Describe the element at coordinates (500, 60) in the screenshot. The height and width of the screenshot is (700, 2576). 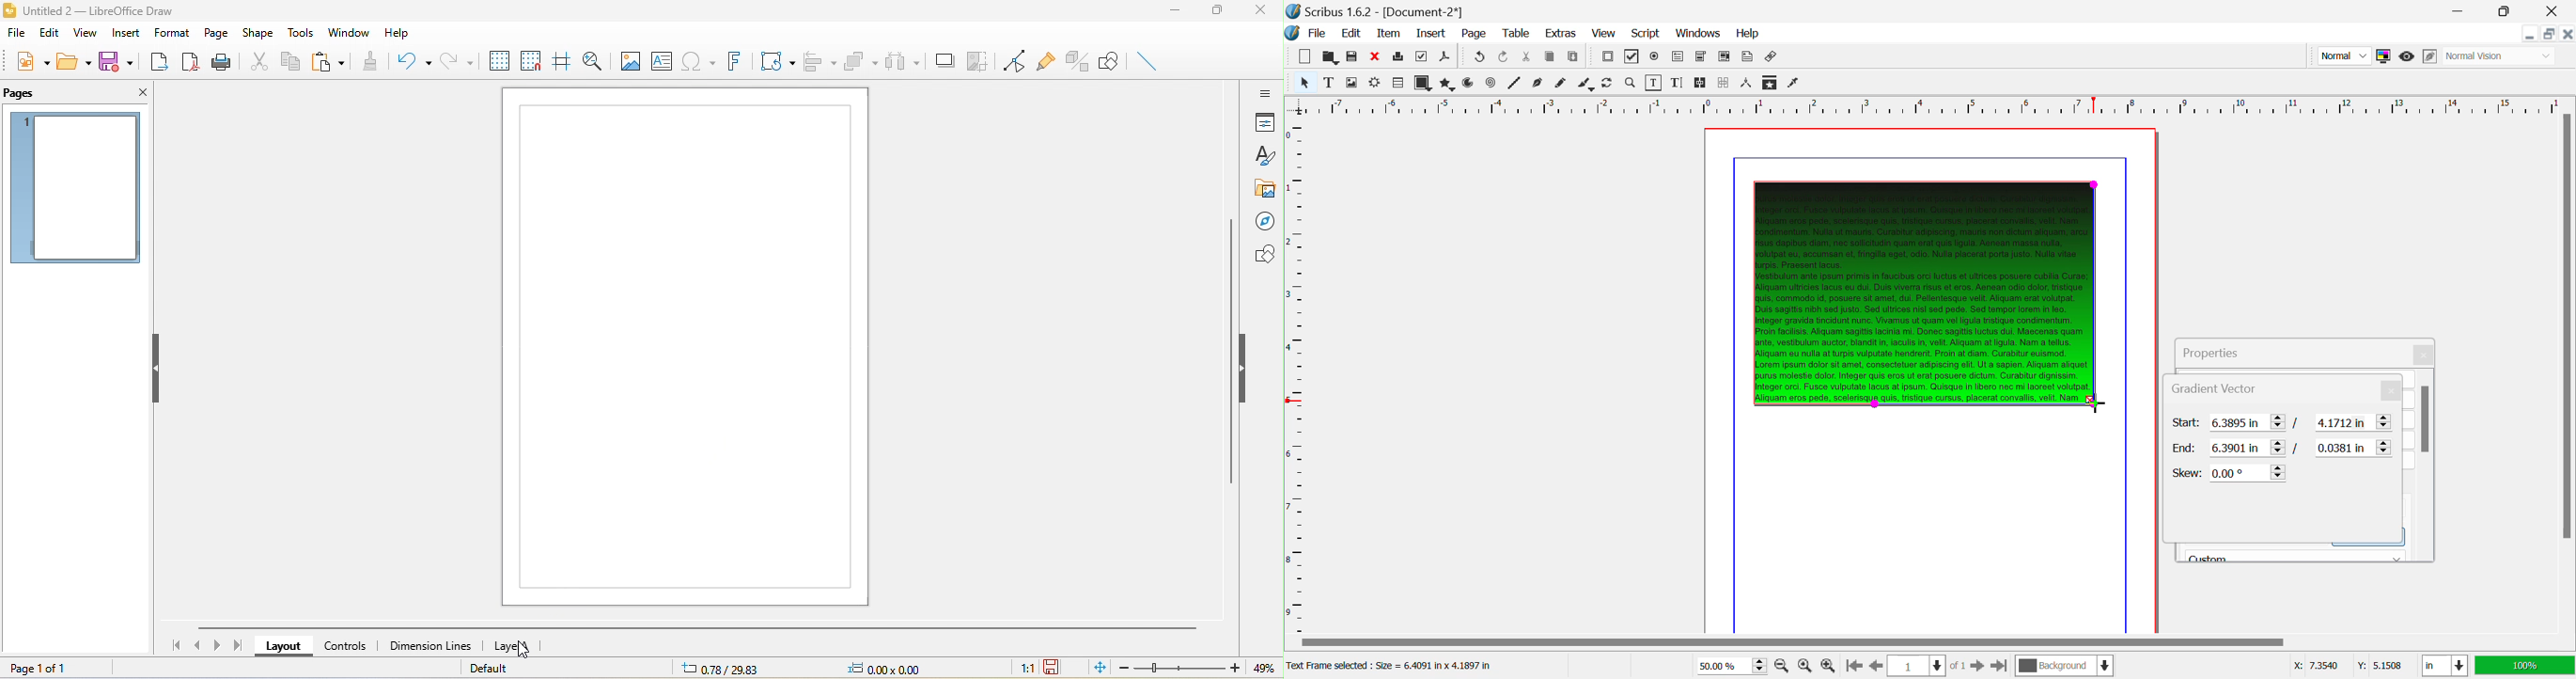
I see `display grid` at that location.